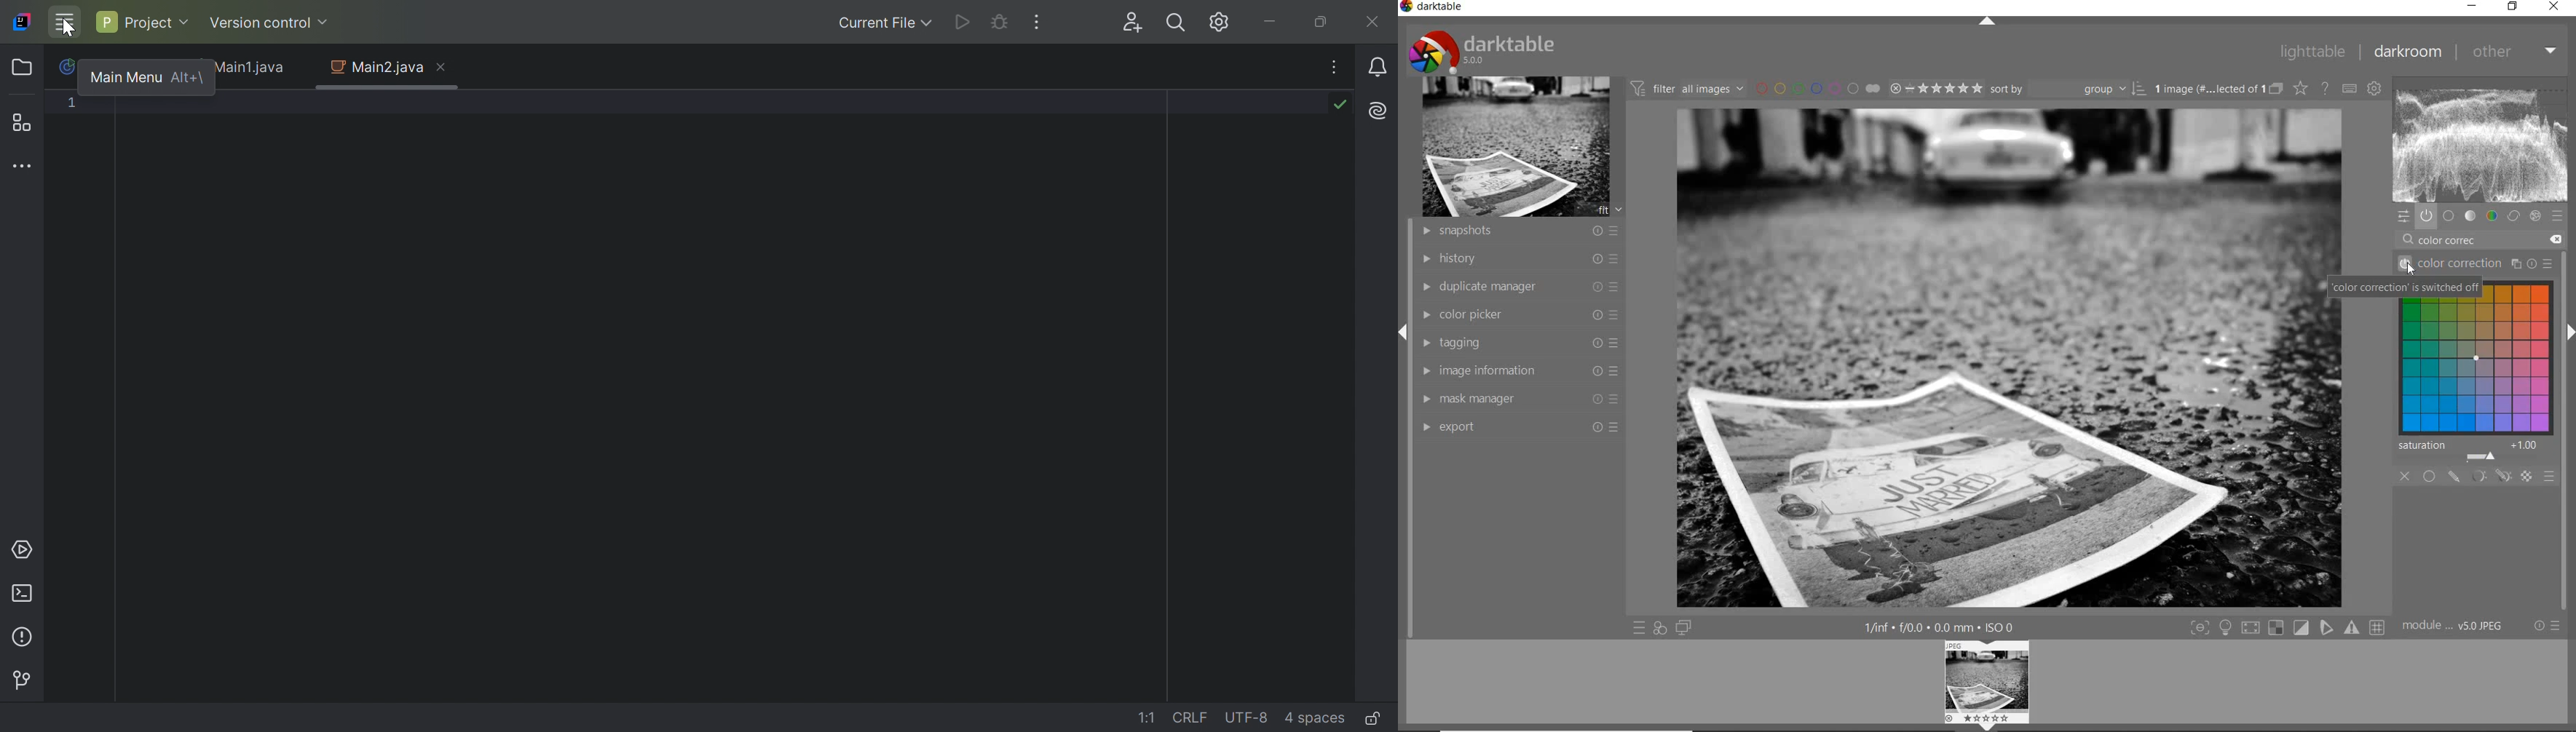  I want to click on darkroom, so click(2407, 50).